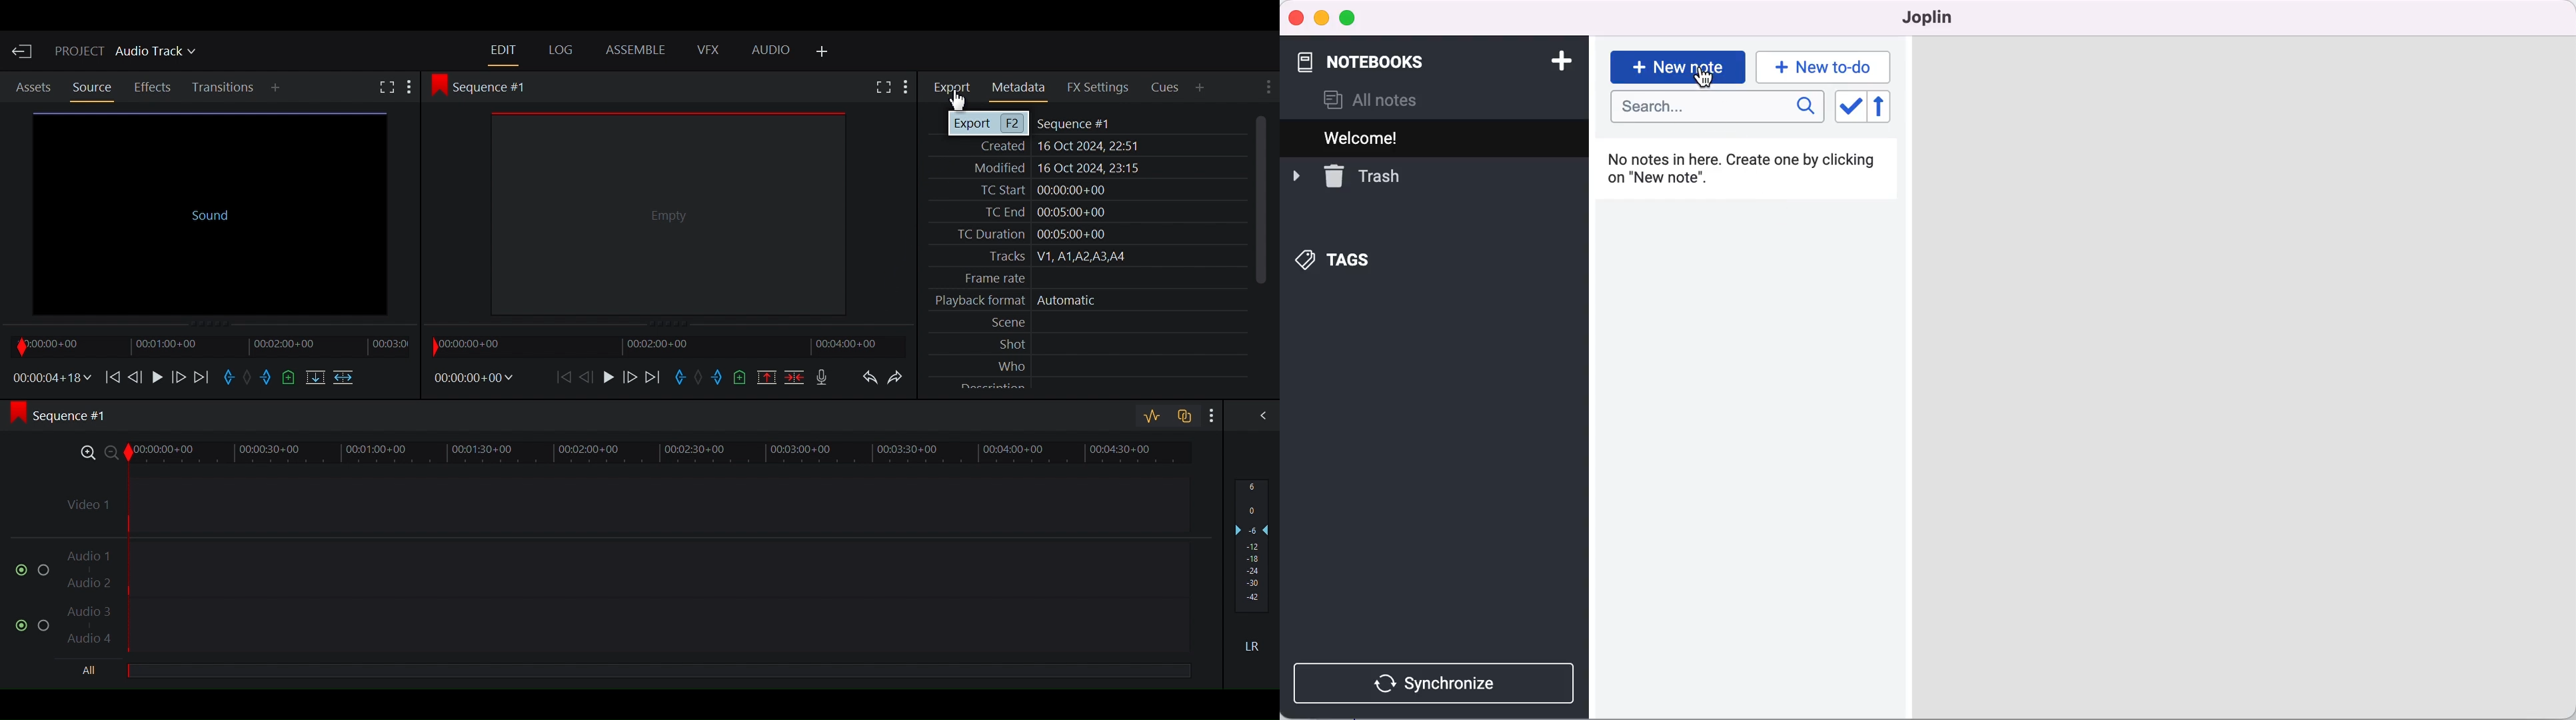 The height and width of the screenshot is (728, 2576). What do you see at coordinates (267, 379) in the screenshot?
I see `Mark out` at bounding box center [267, 379].